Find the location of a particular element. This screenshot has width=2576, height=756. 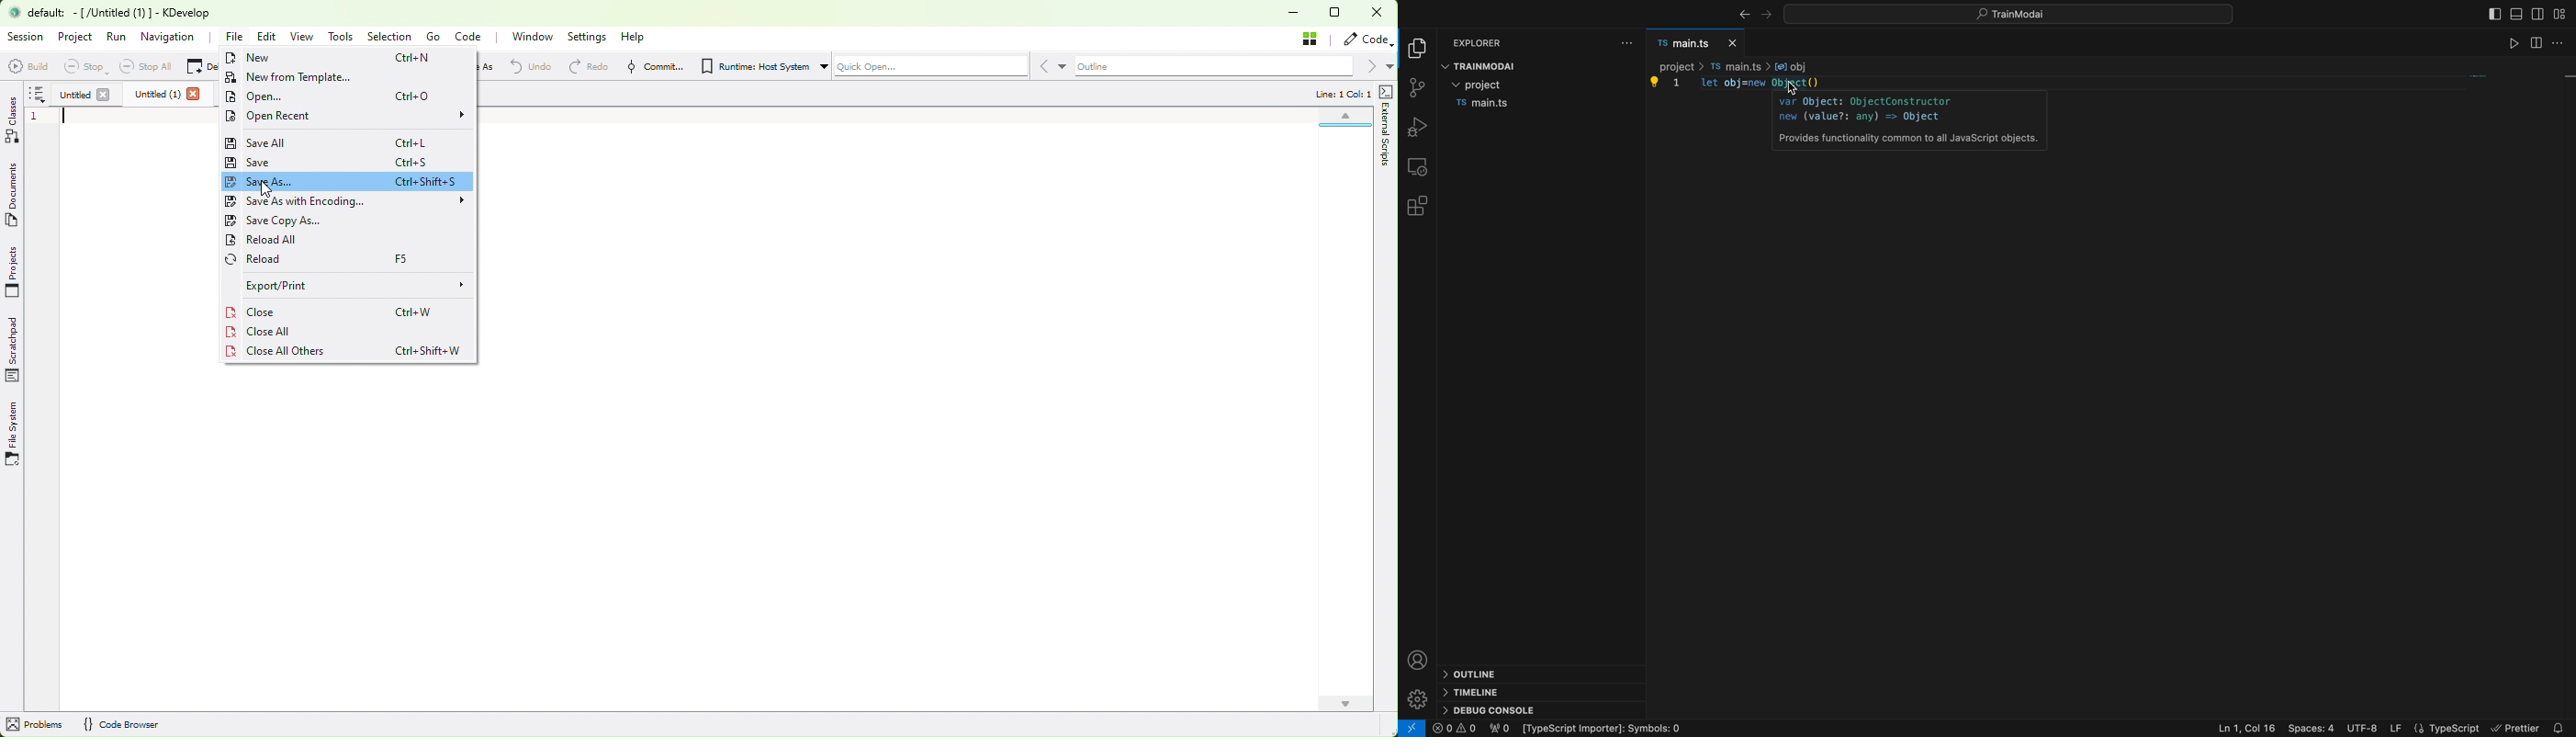

file explore is located at coordinates (1419, 47).